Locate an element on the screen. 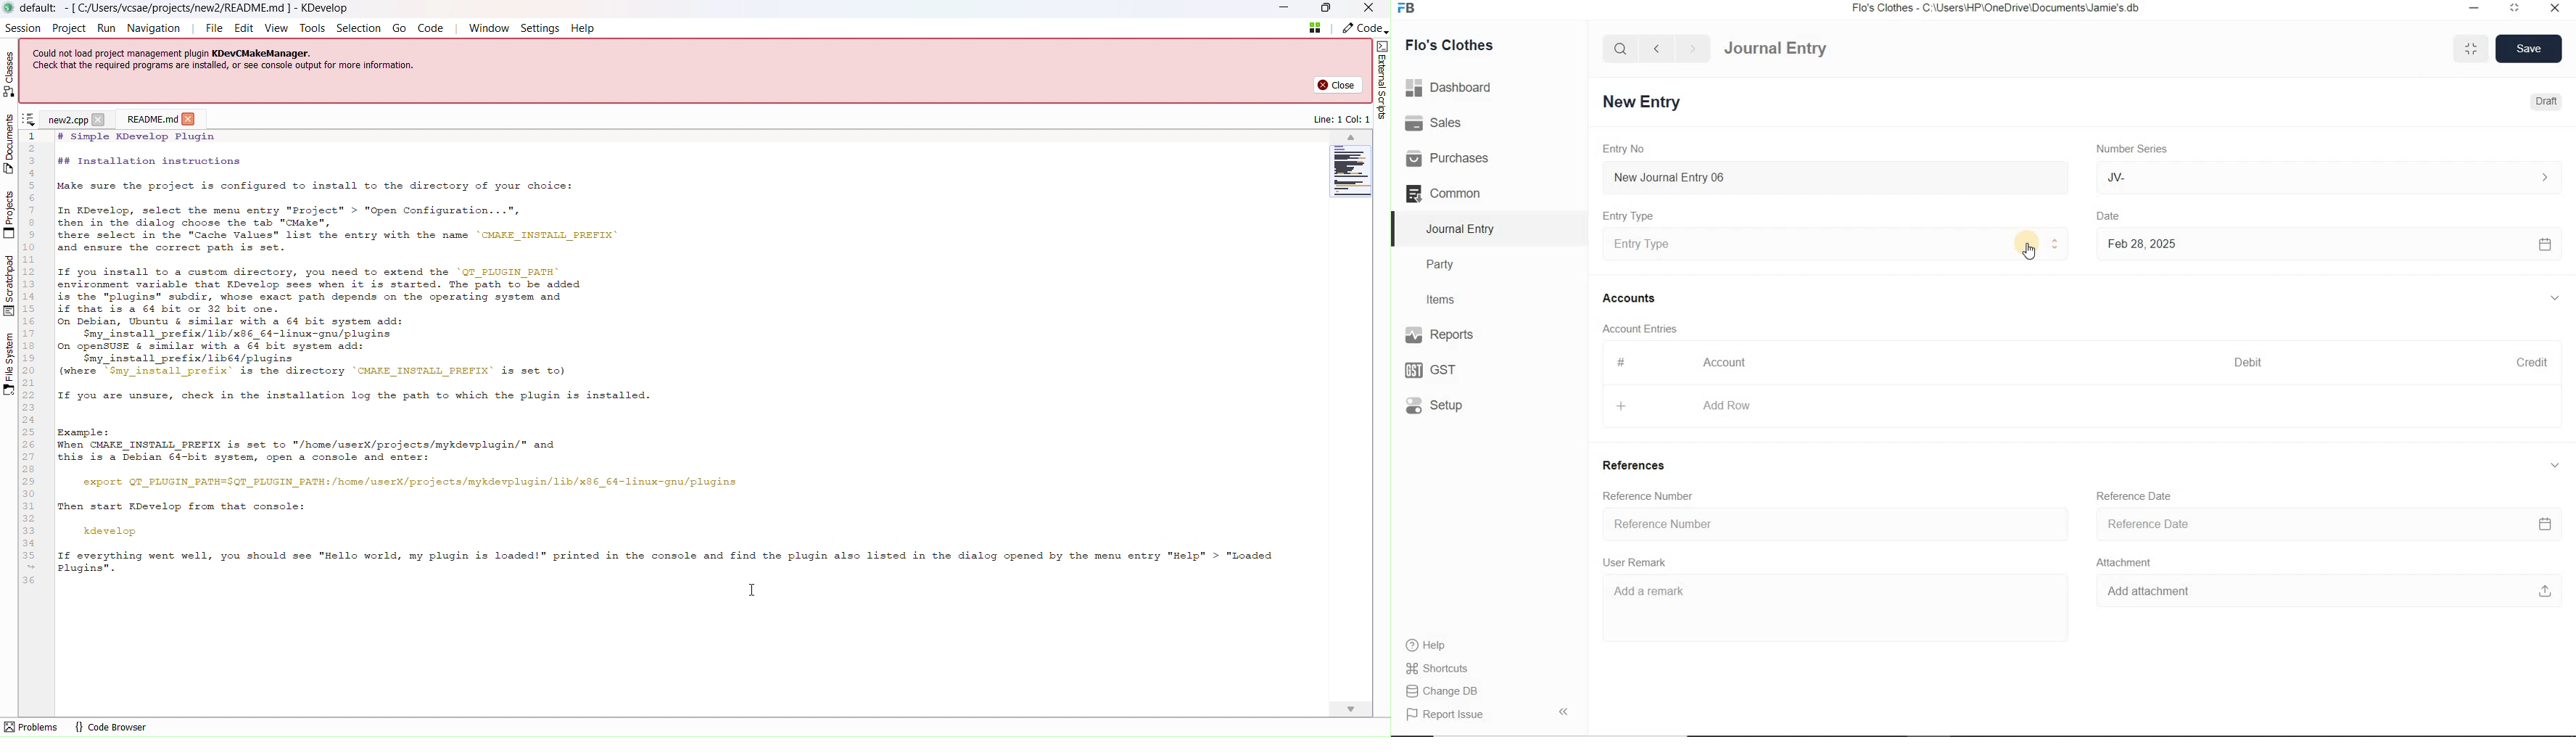 The height and width of the screenshot is (756, 2576). help is located at coordinates (1426, 645).